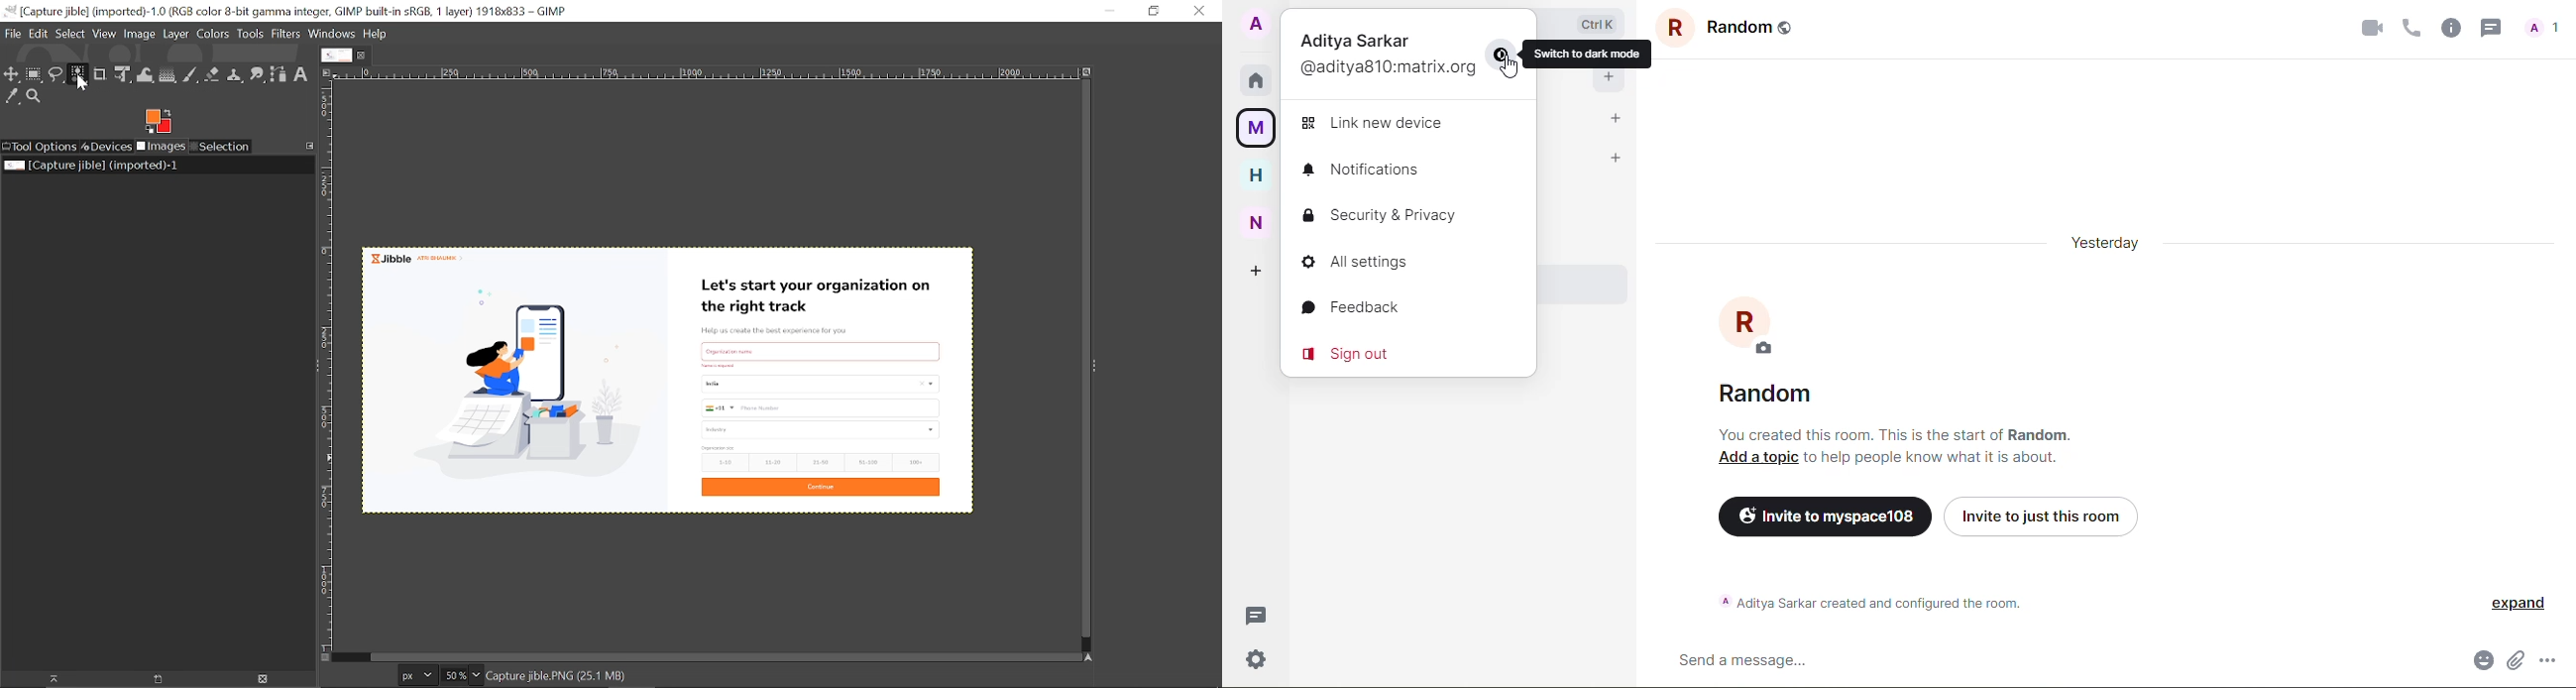  What do you see at coordinates (418, 675) in the screenshot?
I see `Unit of the current image` at bounding box center [418, 675].